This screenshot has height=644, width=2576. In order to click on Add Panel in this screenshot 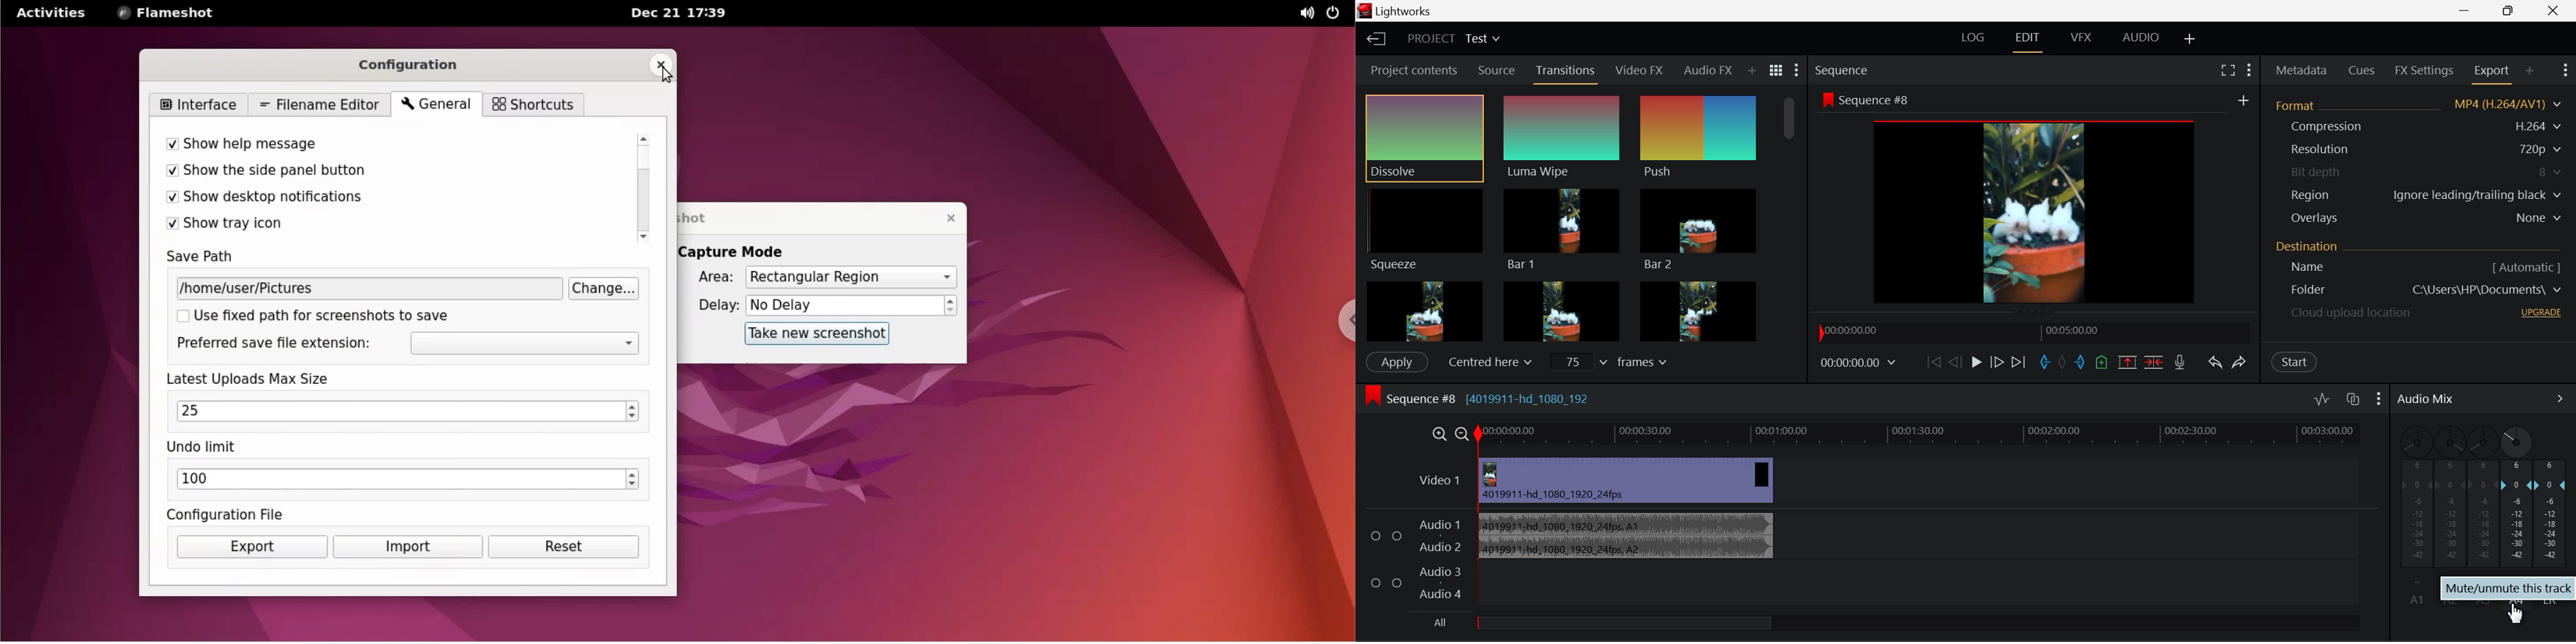, I will do `click(1752, 71)`.